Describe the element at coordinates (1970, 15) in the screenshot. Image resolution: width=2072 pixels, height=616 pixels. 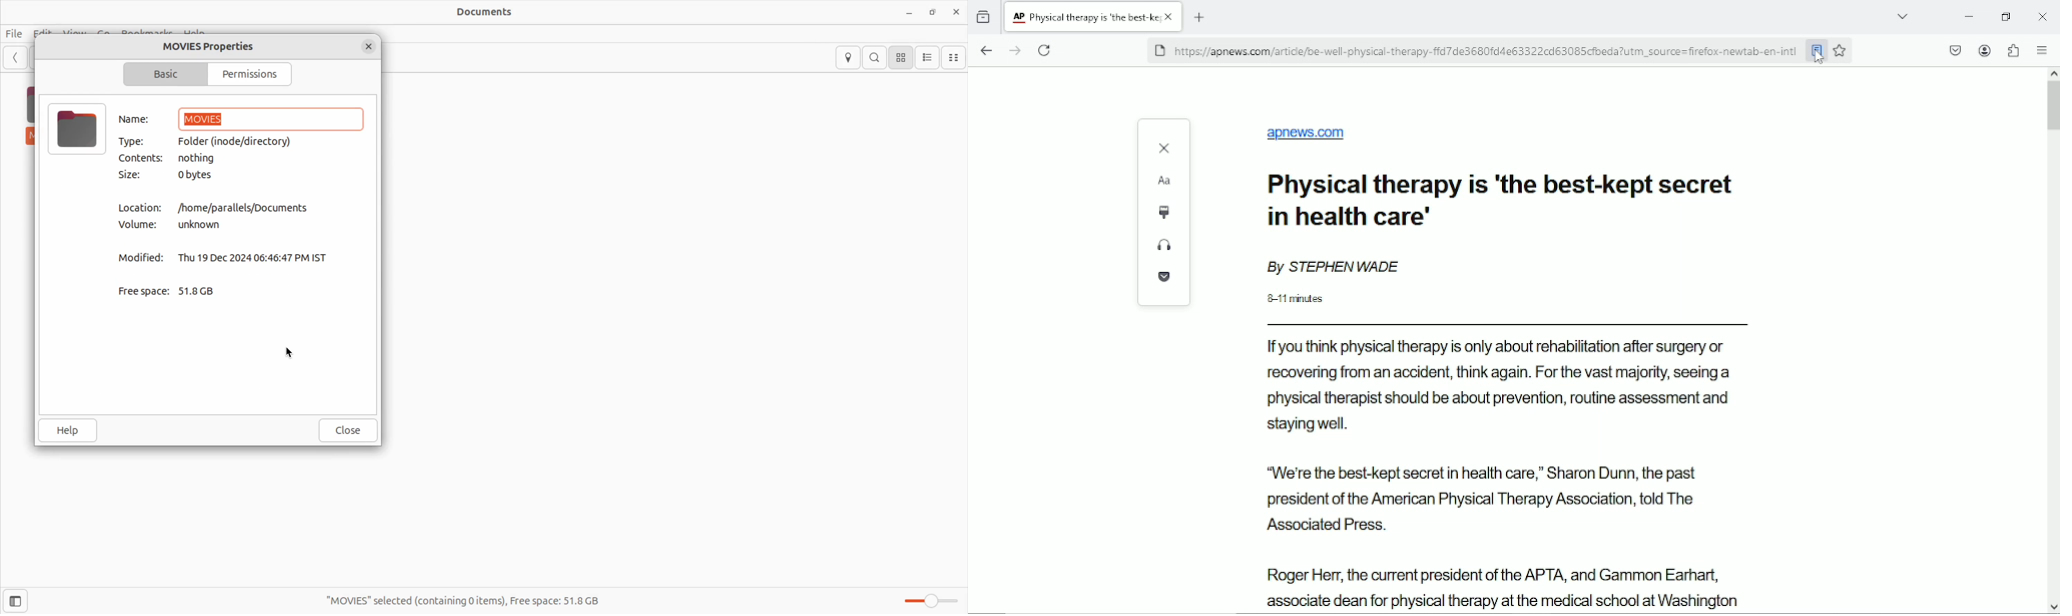
I see `minimize` at that location.